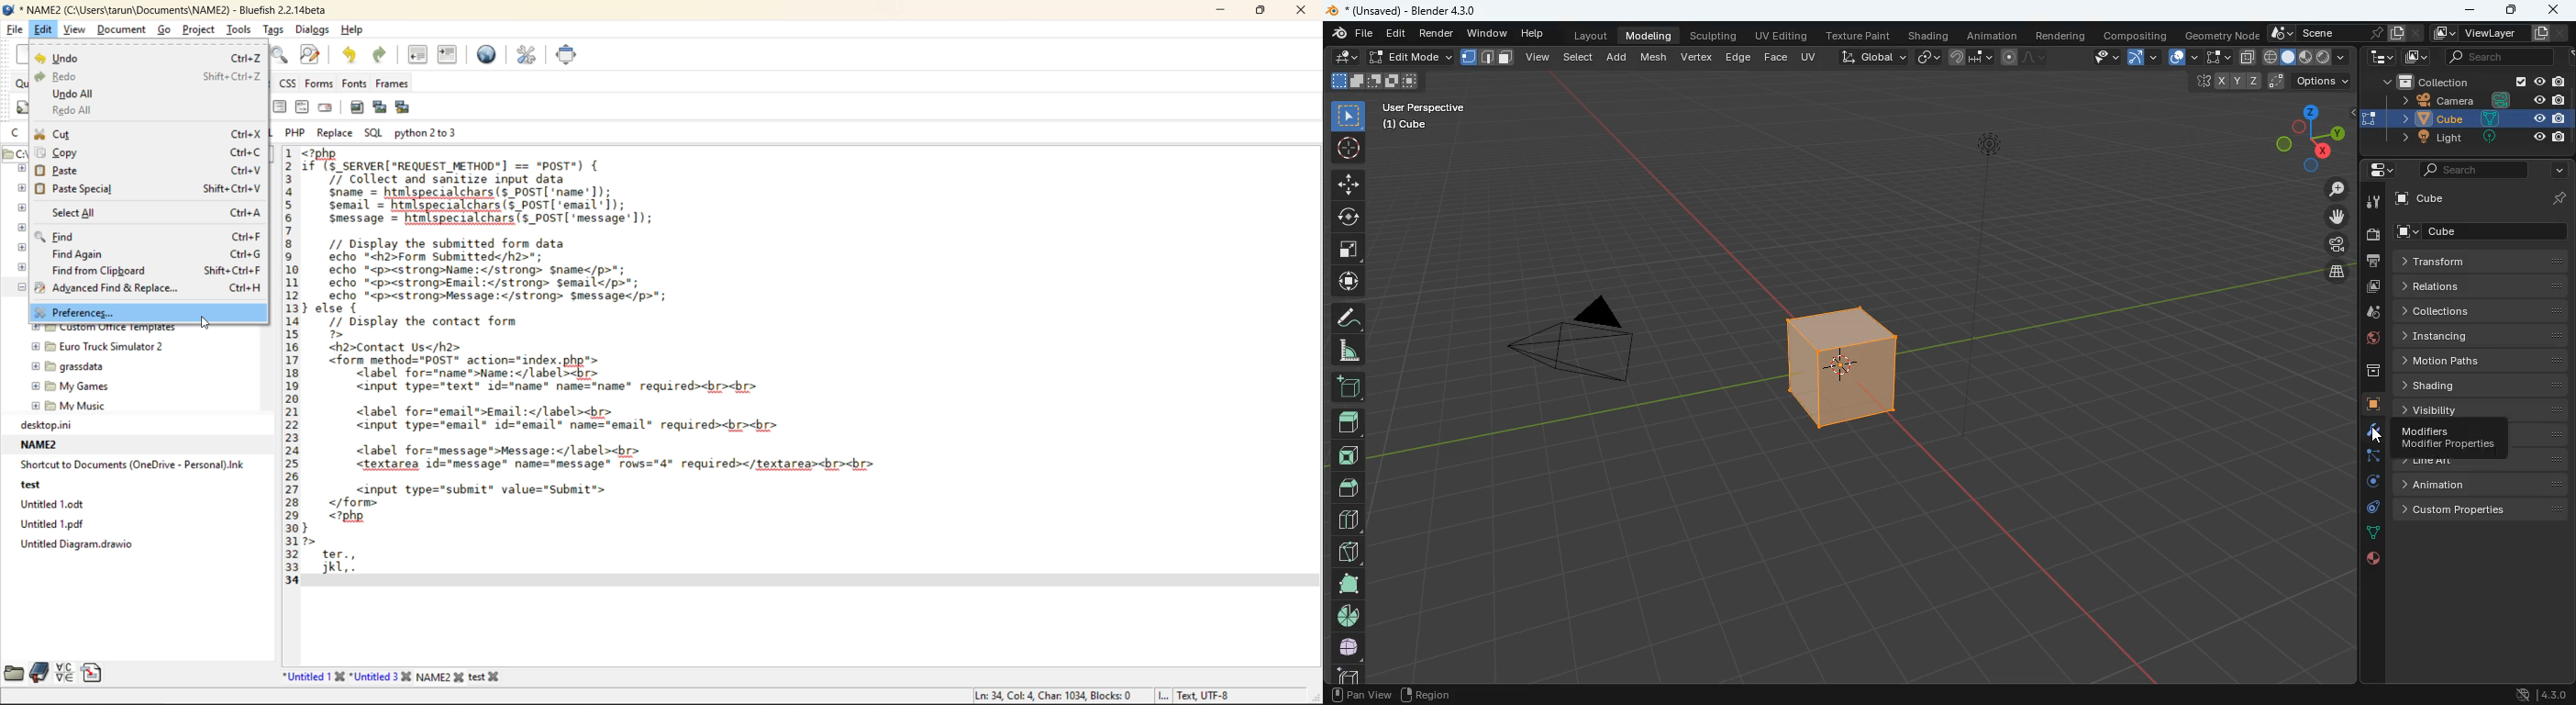  I want to click on metadata, so click(1102, 695).